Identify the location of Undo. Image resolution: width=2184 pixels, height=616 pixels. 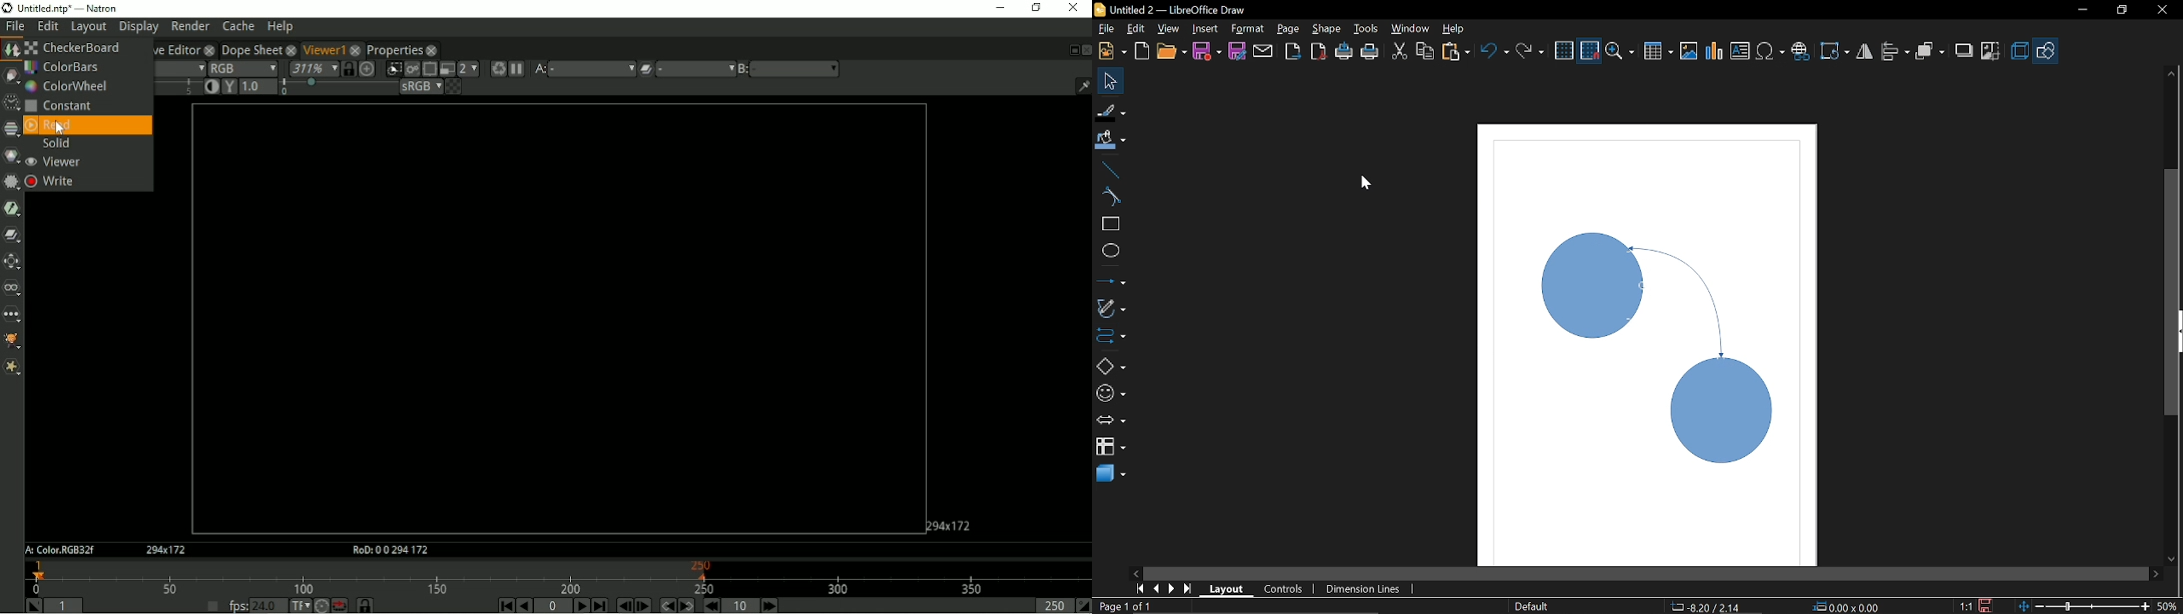
(1495, 50).